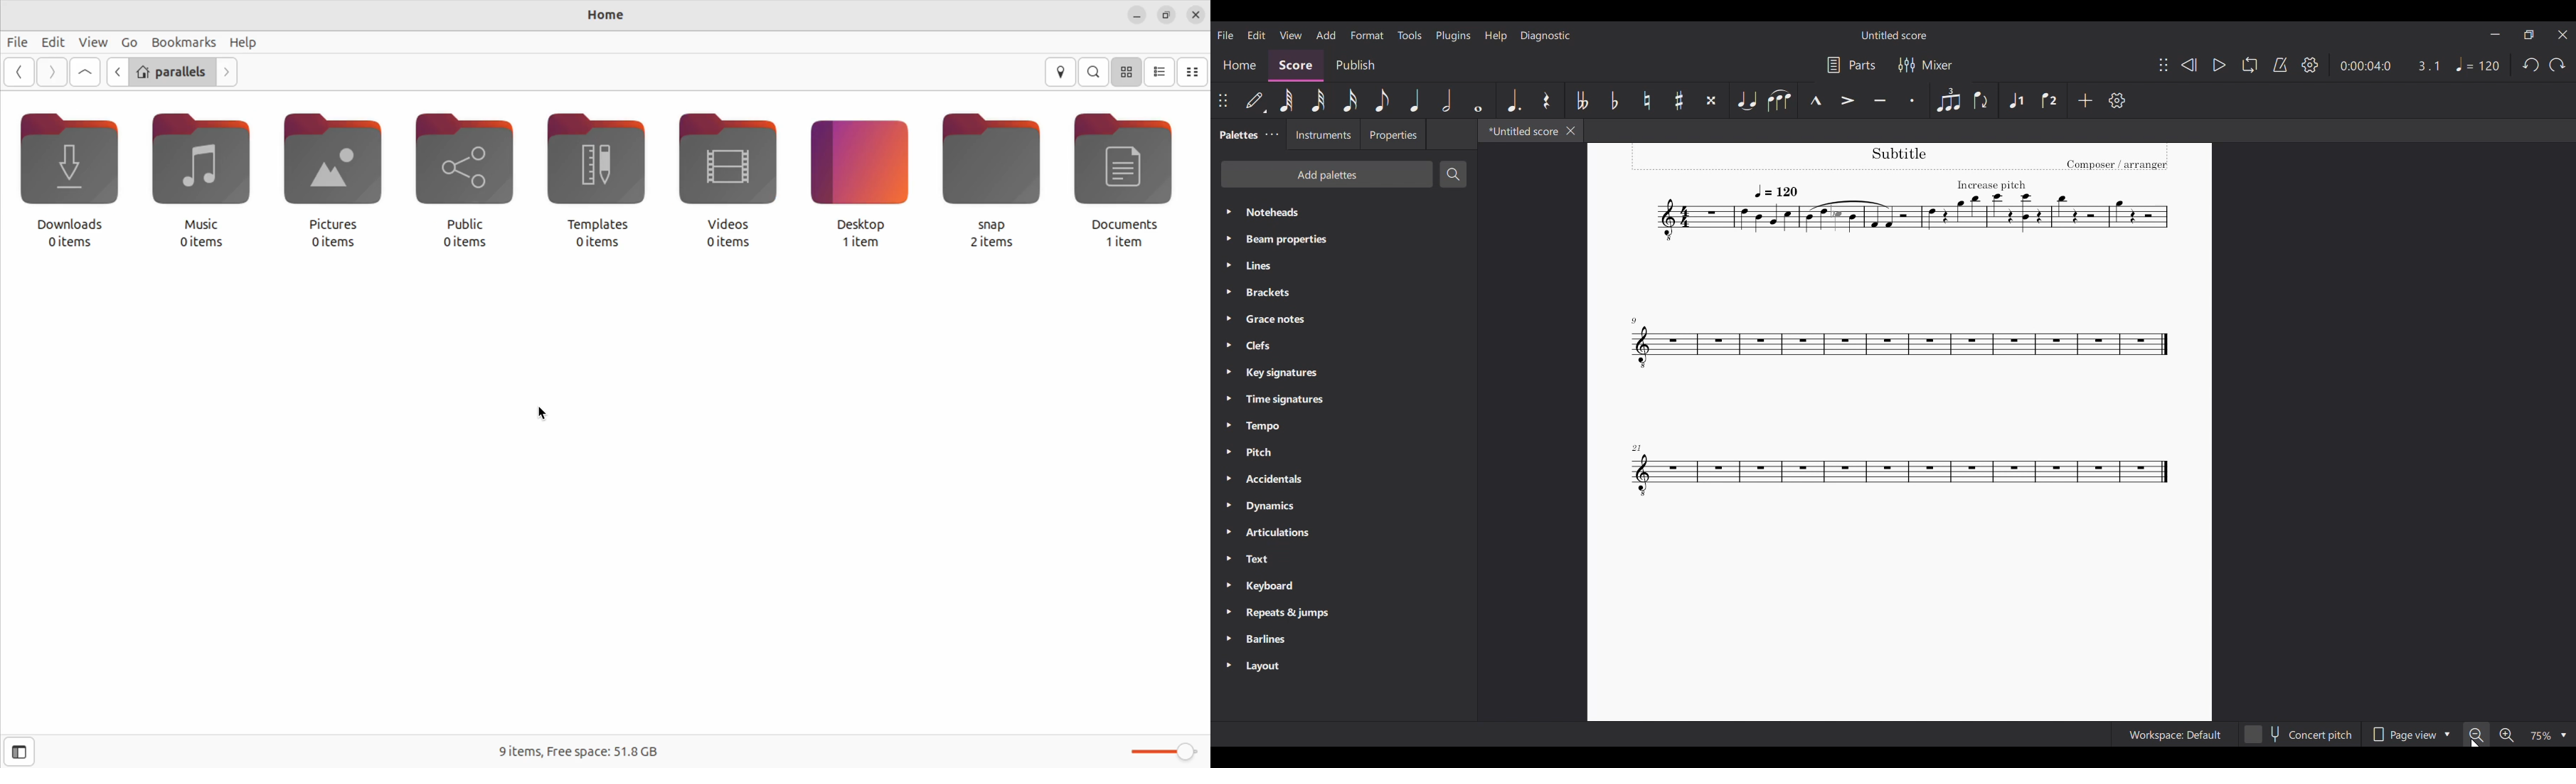 The image size is (2576, 784). Describe the element at coordinates (2476, 742) in the screenshot. I see `Cursor` at that location.